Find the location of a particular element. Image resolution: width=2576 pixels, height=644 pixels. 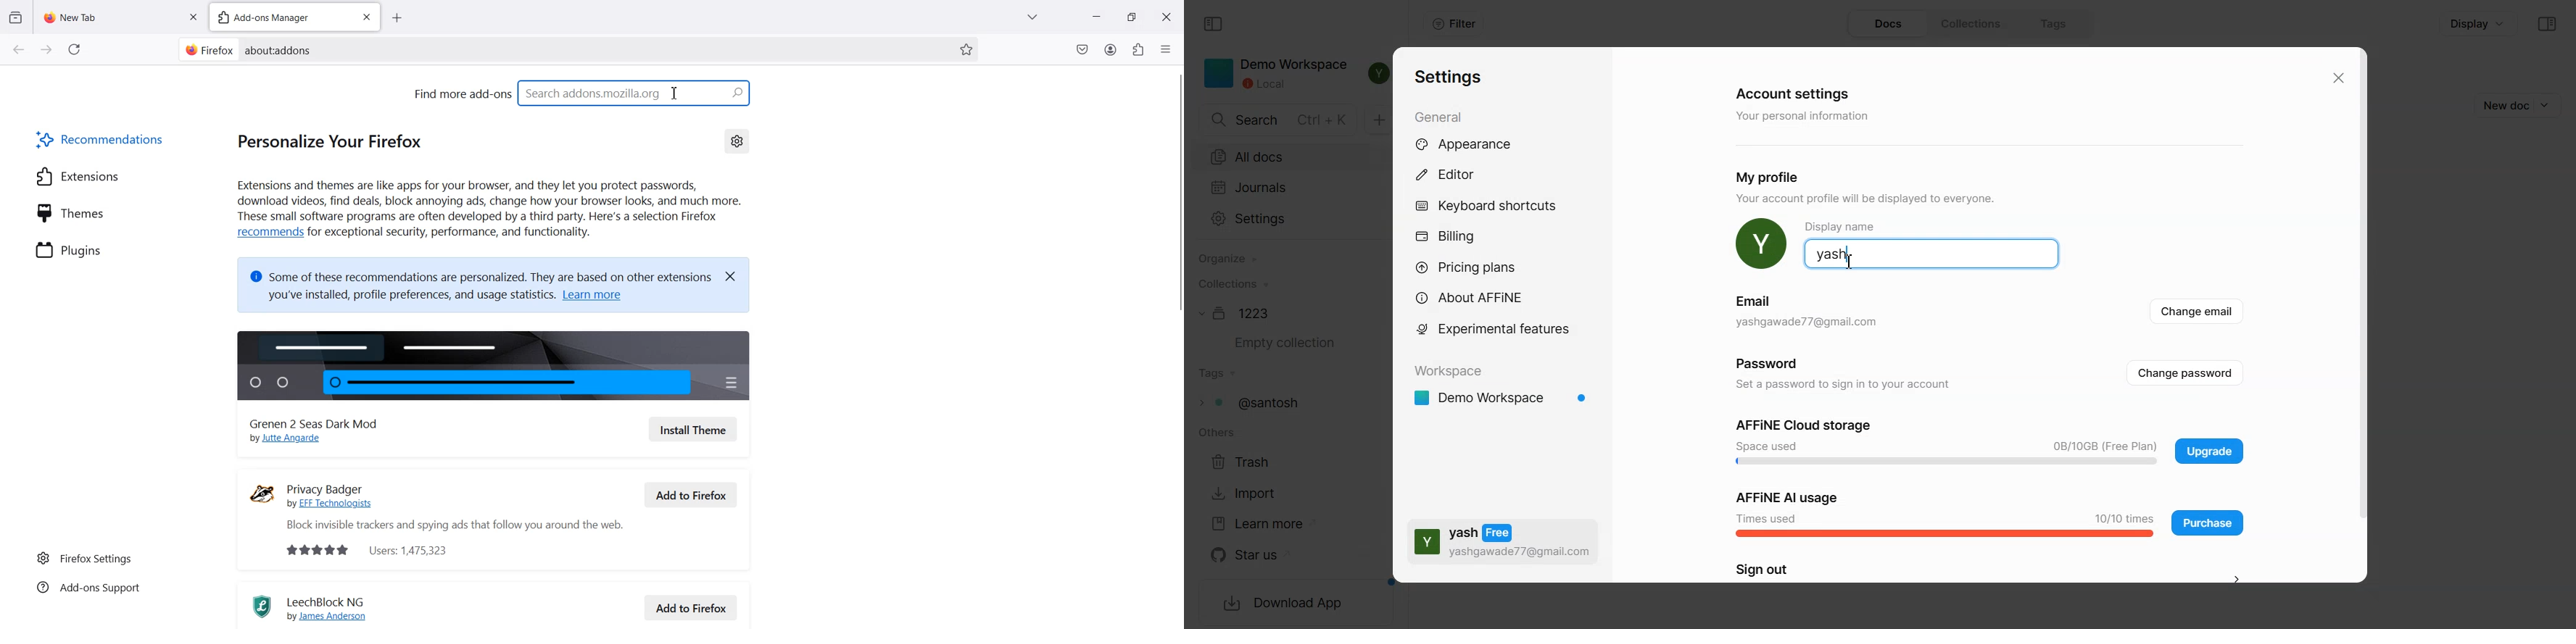

Vertical scroll bar is located at coordinates (2359, 314).